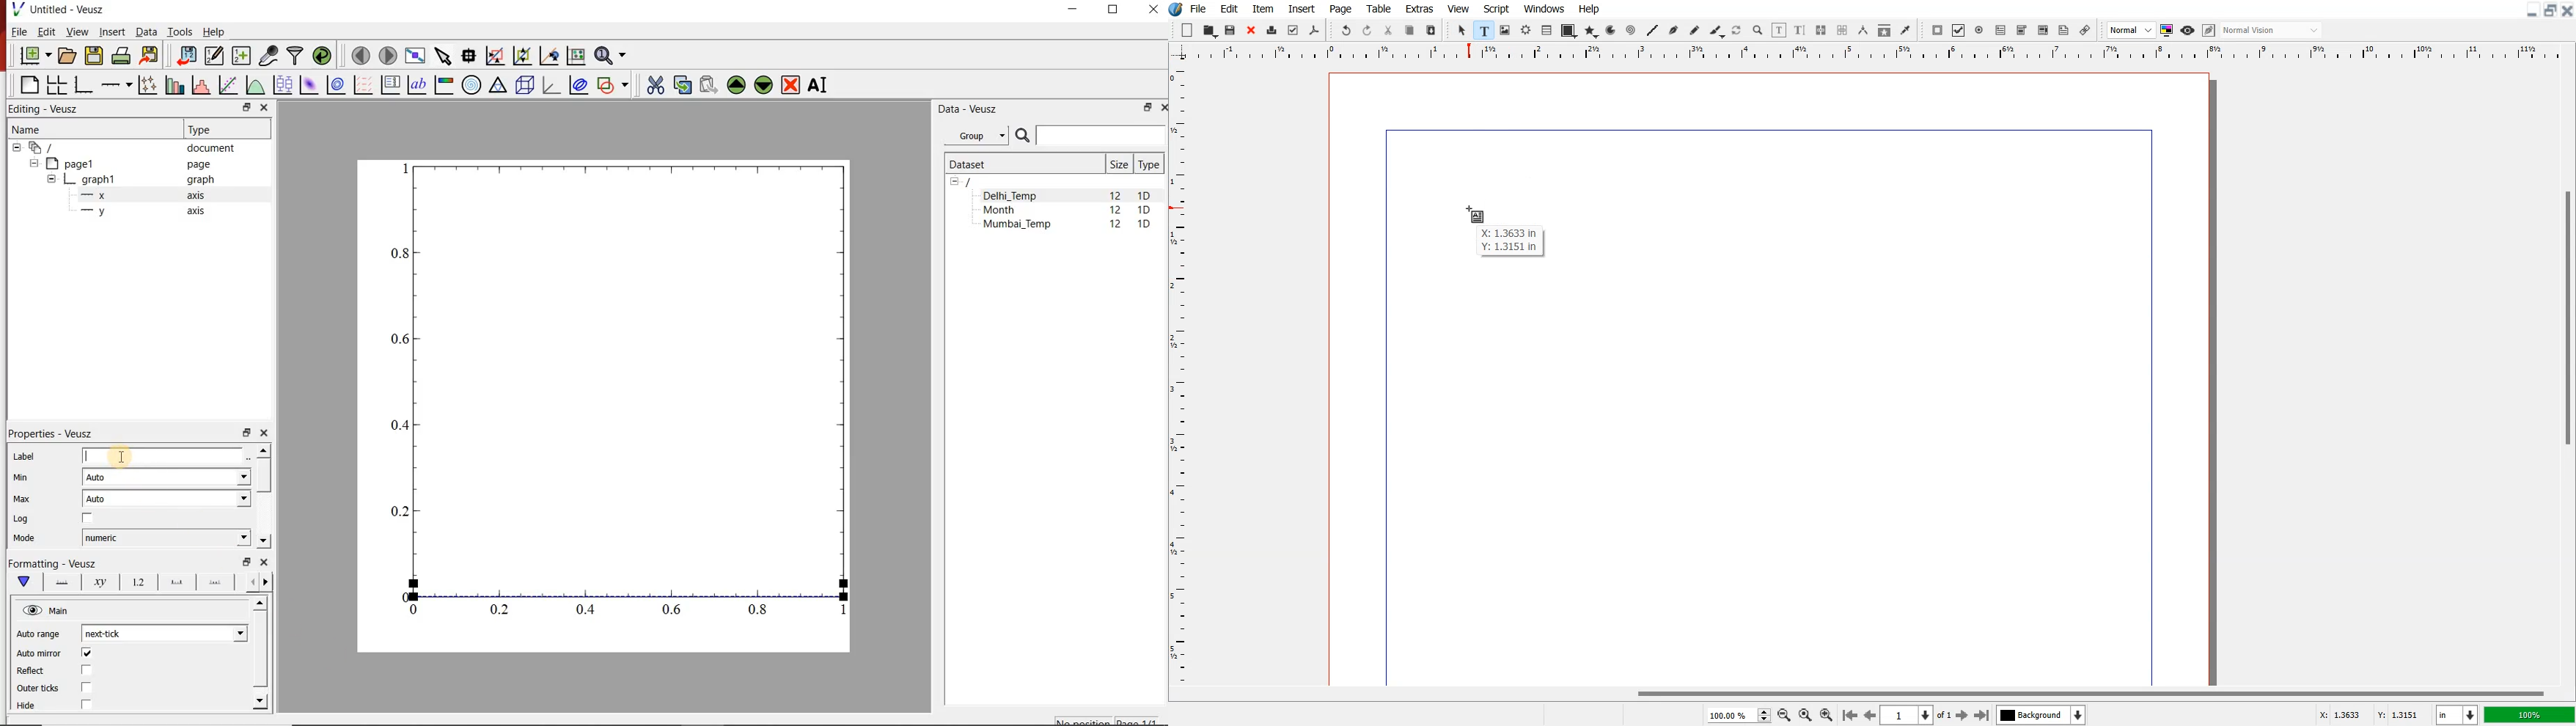 The image size is (2576, 728). I want to click on Cut, so click(1388, 30).